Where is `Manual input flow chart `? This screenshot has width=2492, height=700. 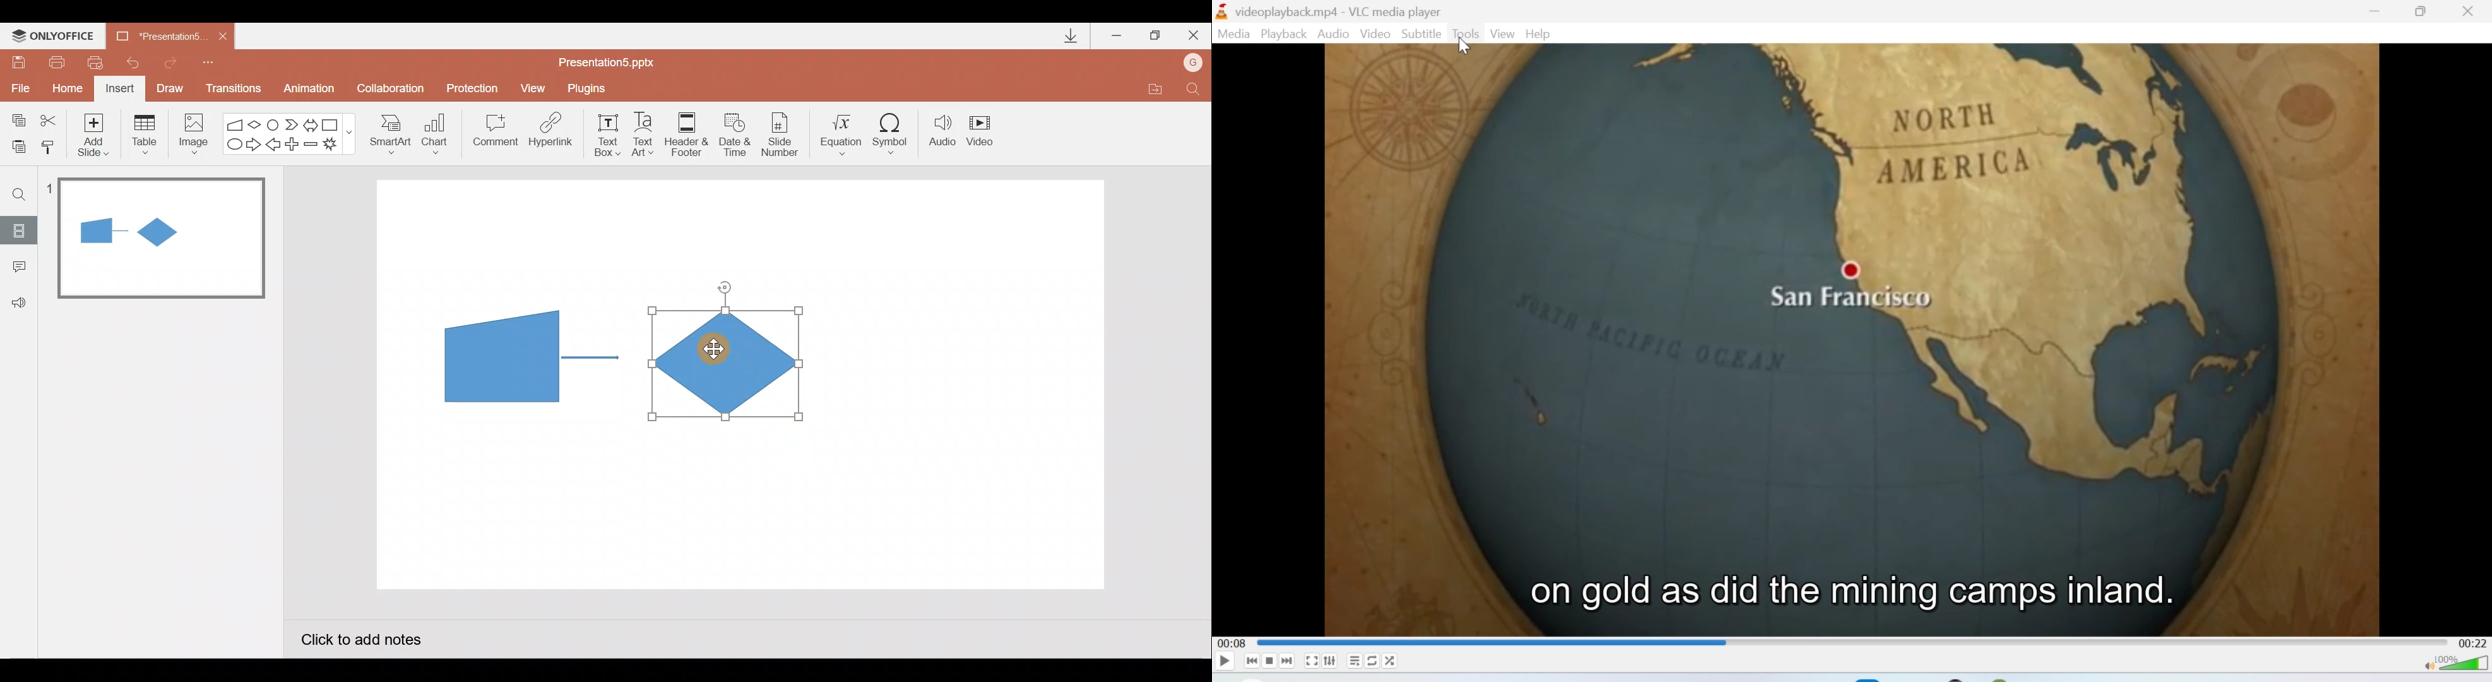
Manual input flow chart  is located at coordinates (500, 355).